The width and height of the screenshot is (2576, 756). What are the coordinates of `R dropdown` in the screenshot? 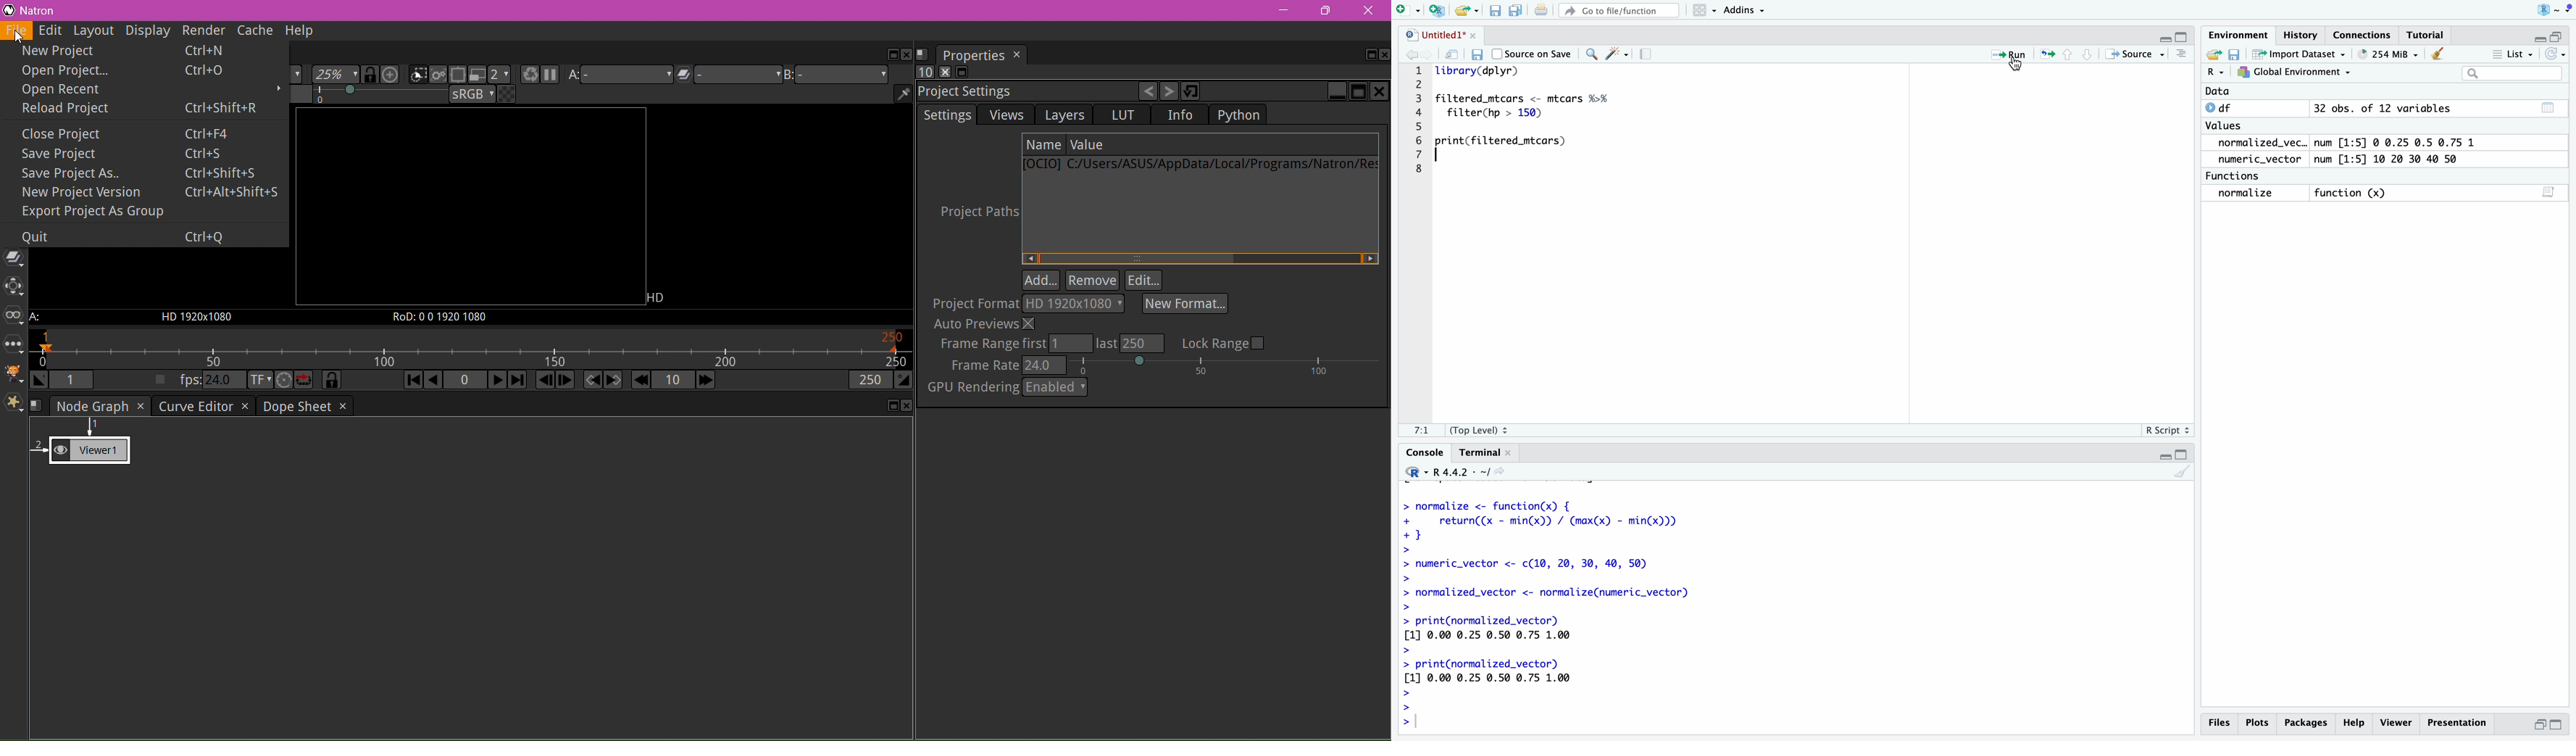 It's located at (2216, 72).